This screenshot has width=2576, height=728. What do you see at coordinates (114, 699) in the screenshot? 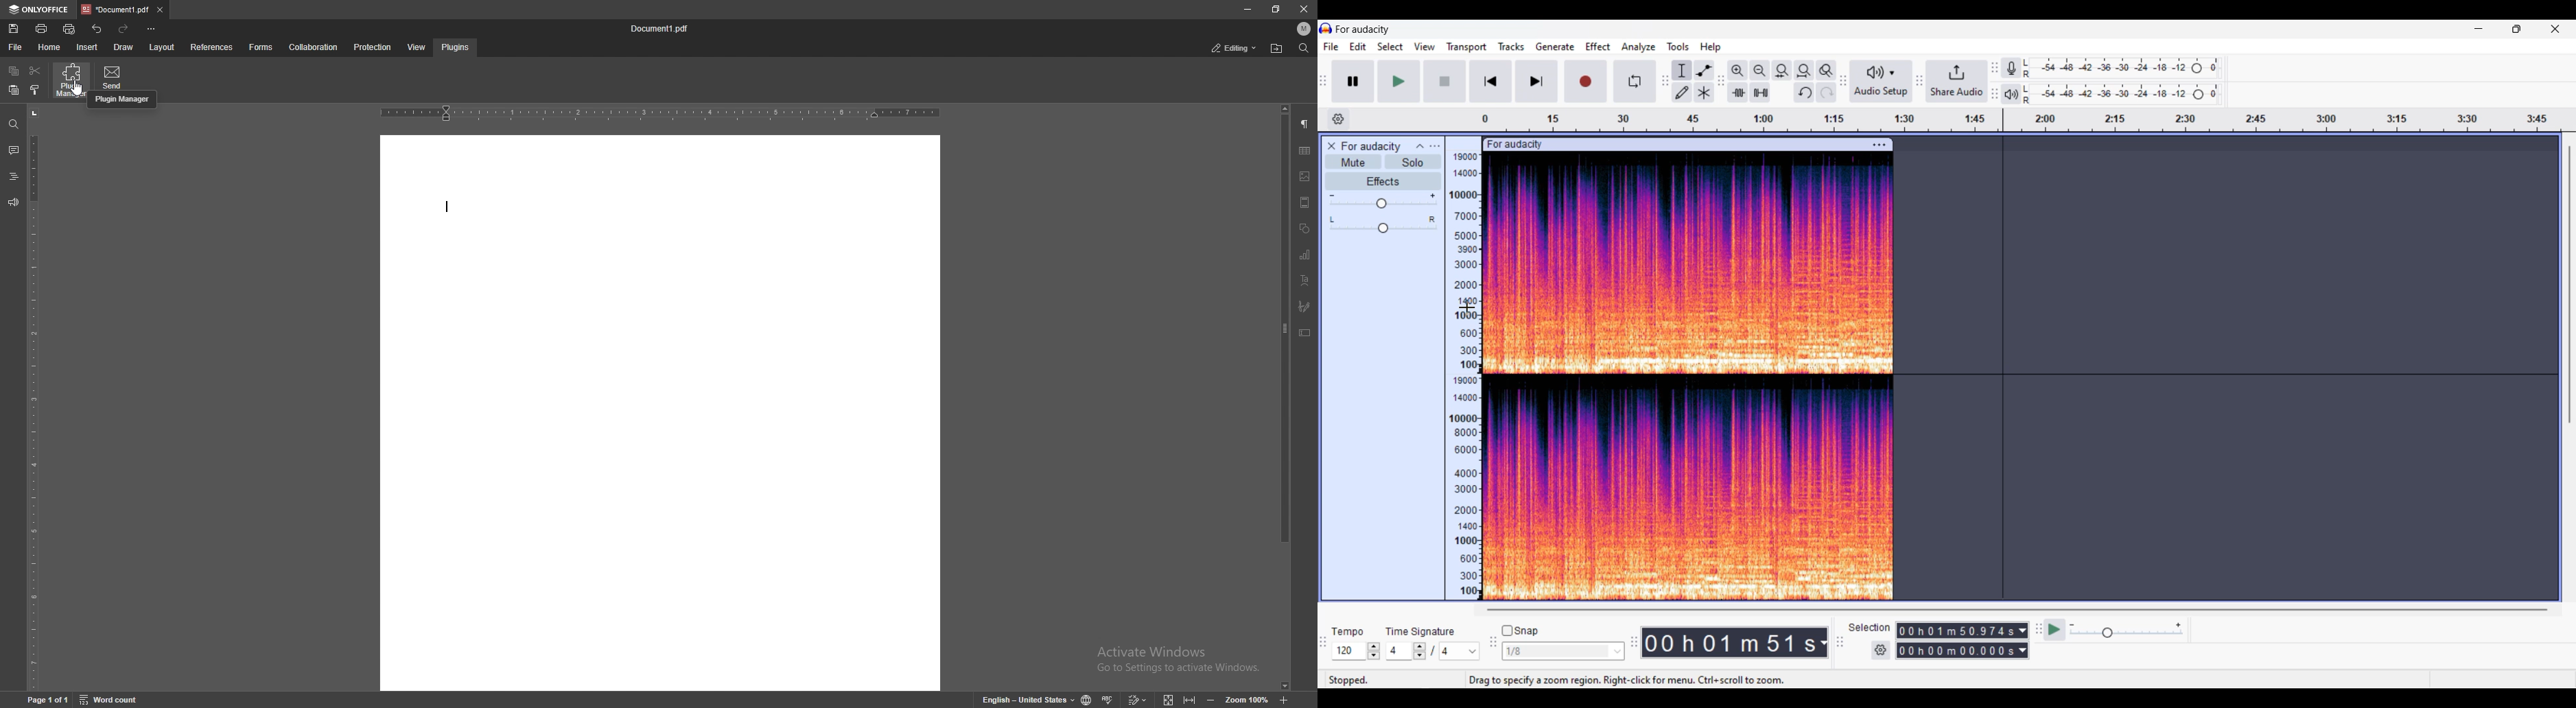
I see `Word count` at bounding box center [114, 699].